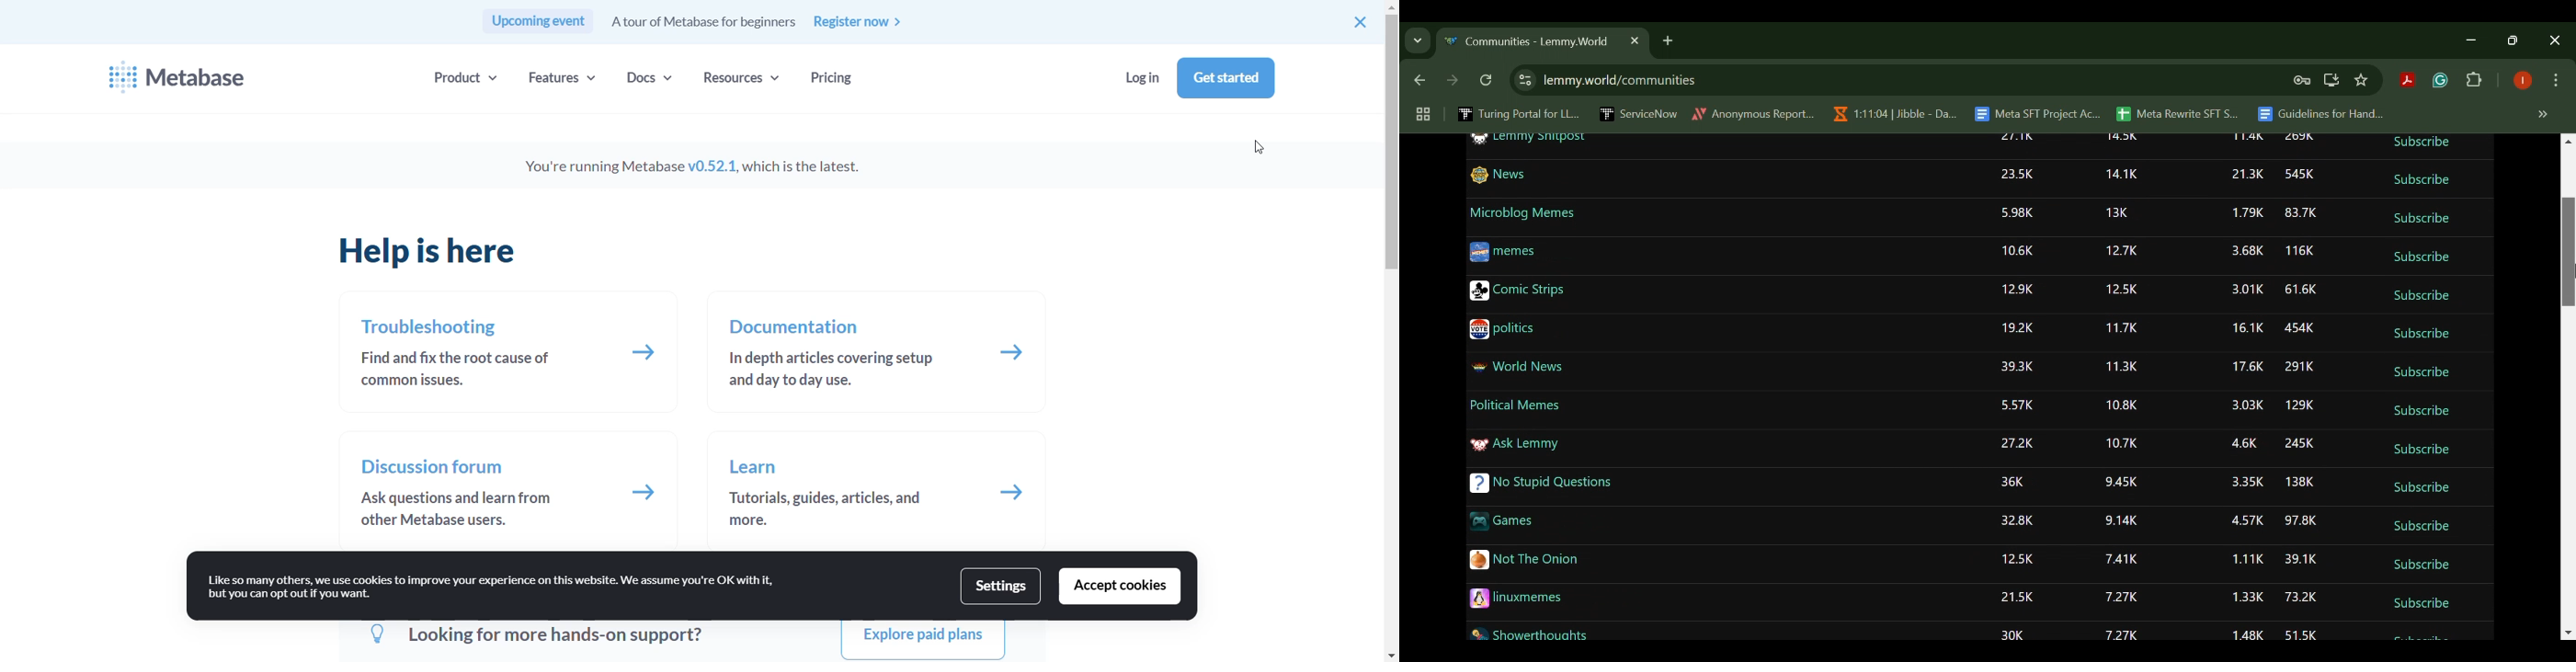 This screenshot has width=2576, height=672. I want to click on 39.1K, so click(2298, 559).